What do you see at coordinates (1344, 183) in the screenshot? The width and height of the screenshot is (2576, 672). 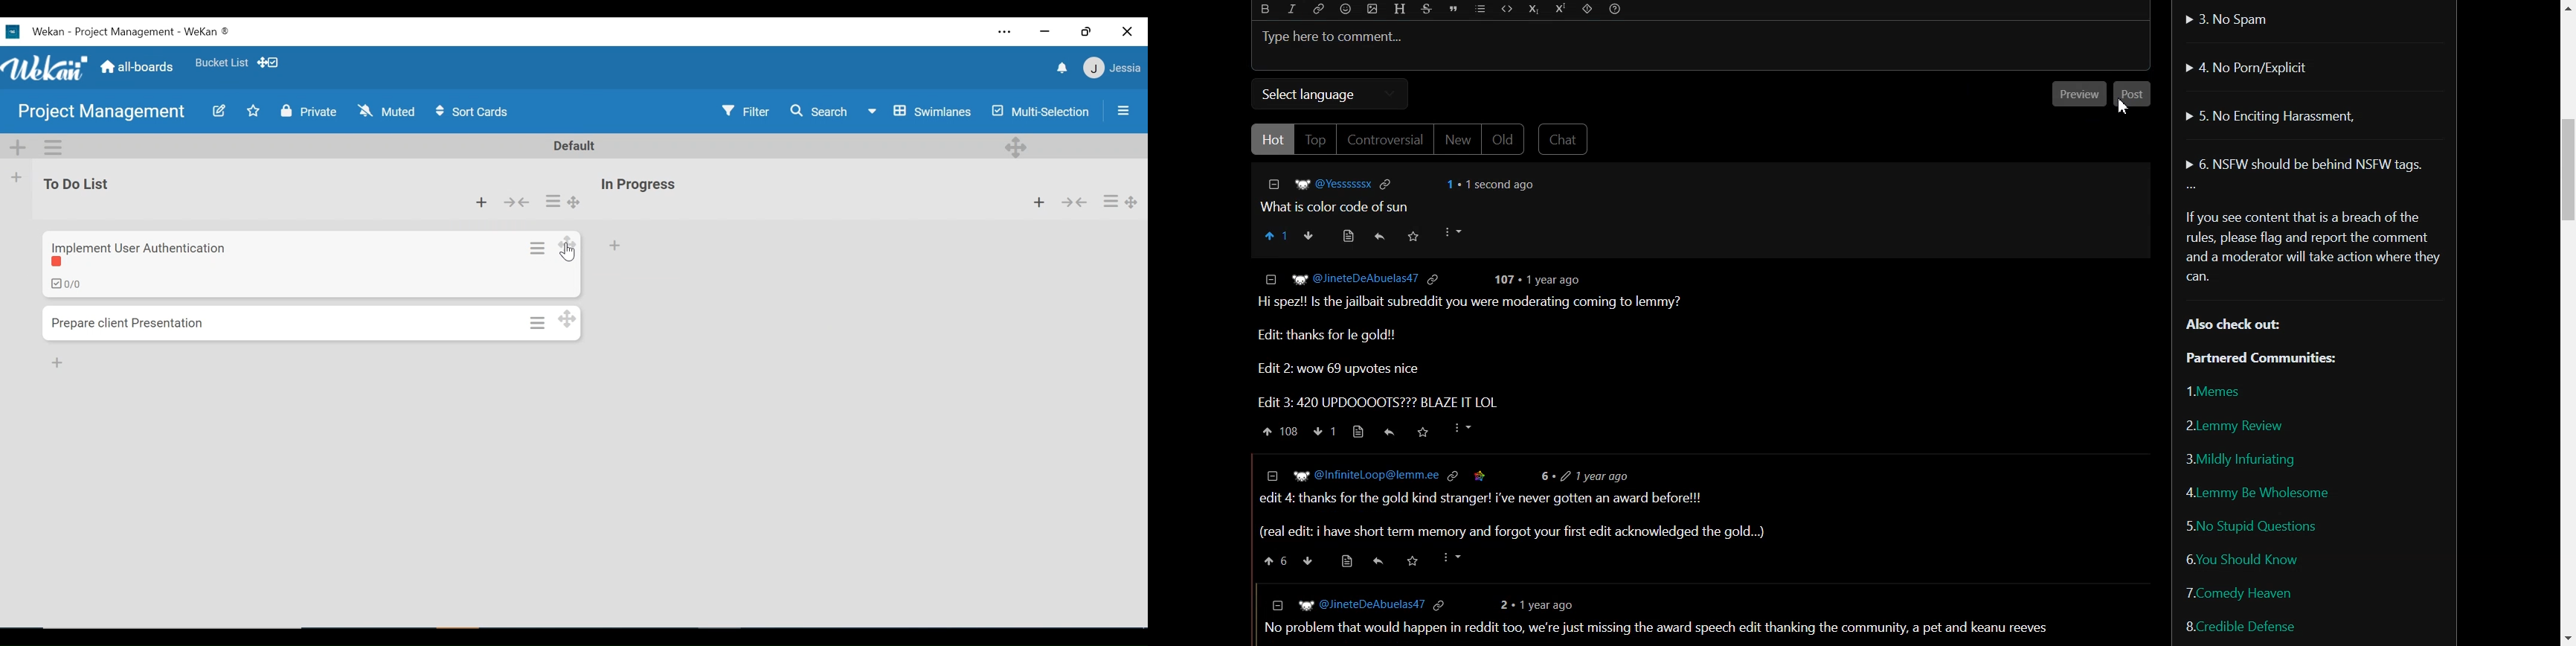 I see `@VYessssssx @` at bounding box center [1344, 183].